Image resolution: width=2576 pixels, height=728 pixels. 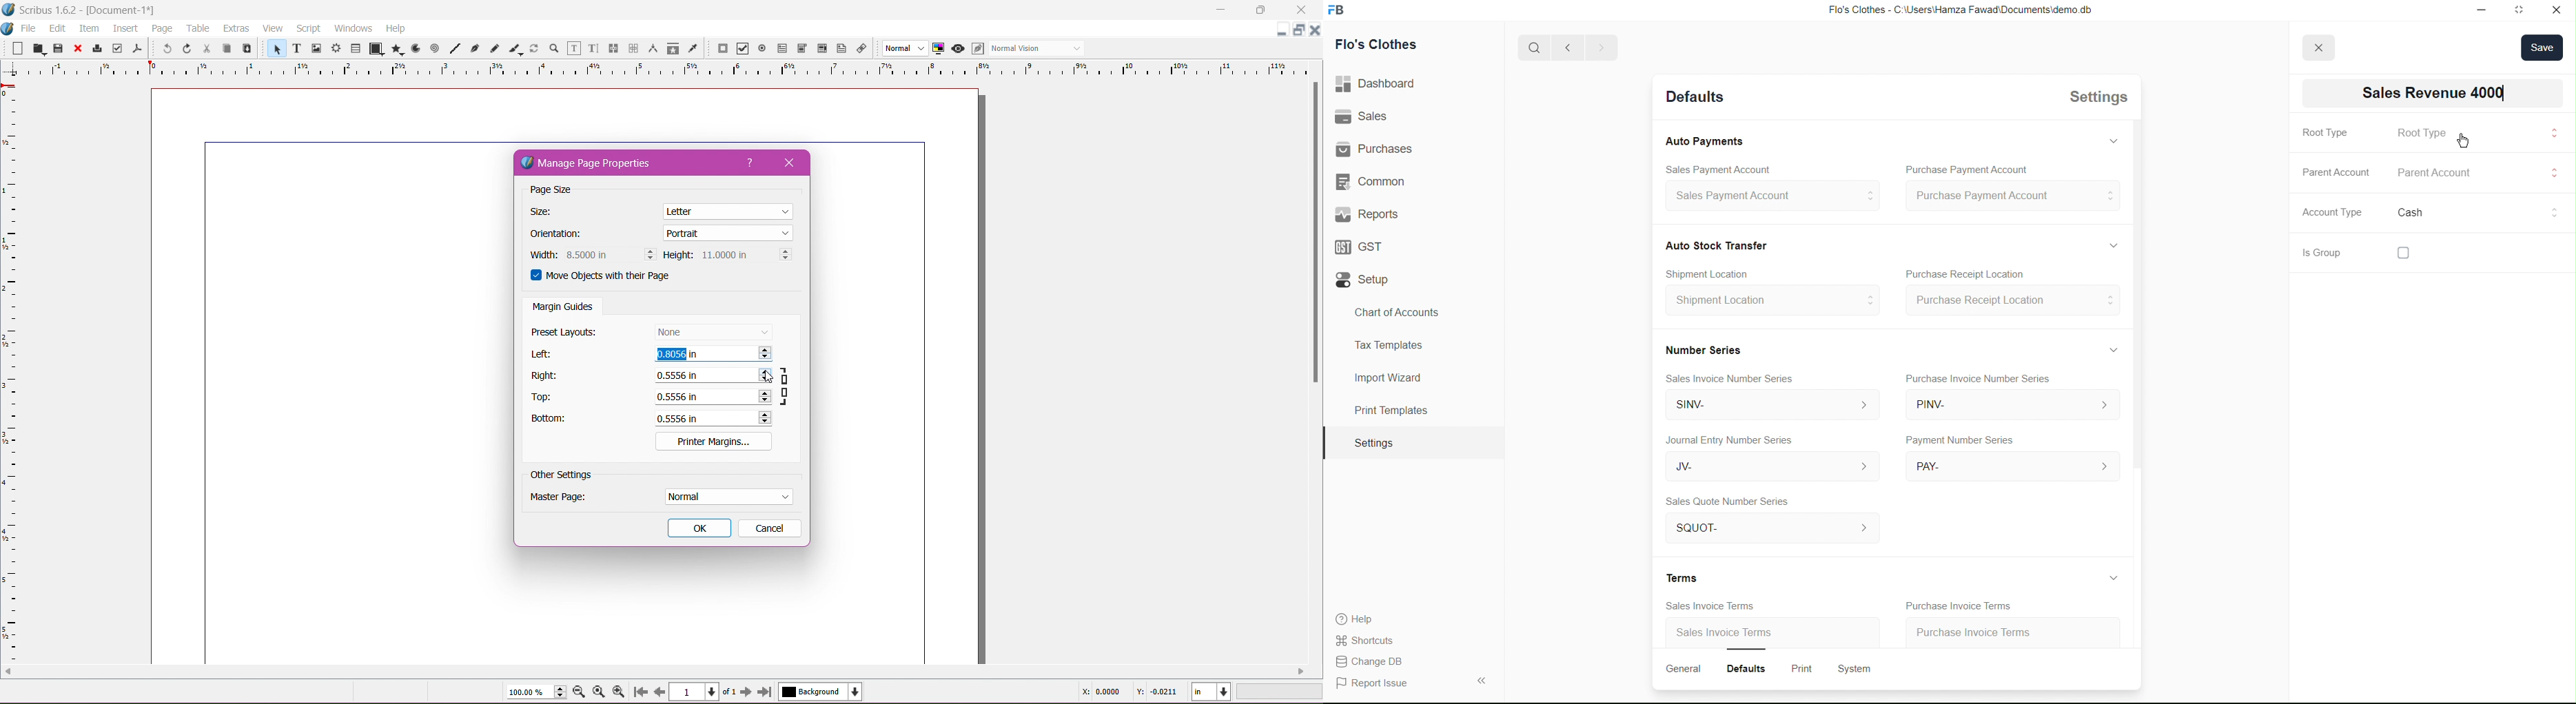 I want to click on Current Zoom Level, so click(x=531, y=692).